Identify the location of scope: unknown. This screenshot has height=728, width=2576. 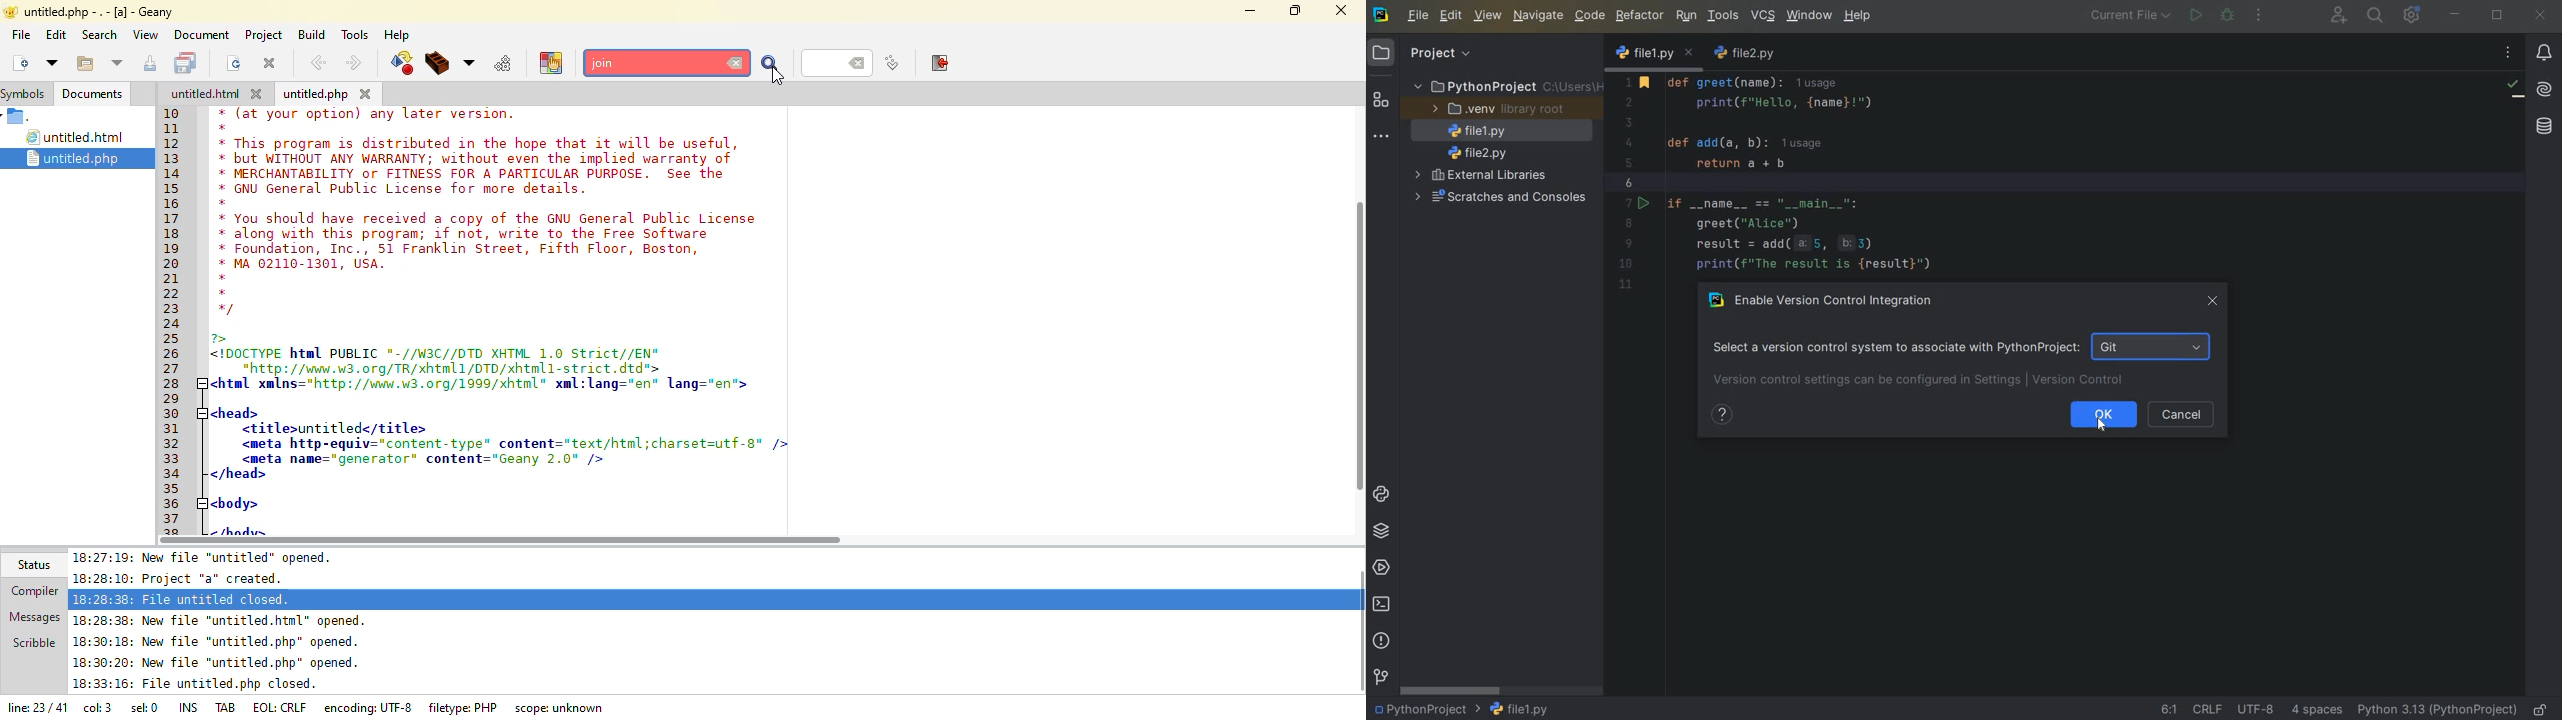
(561, 708).